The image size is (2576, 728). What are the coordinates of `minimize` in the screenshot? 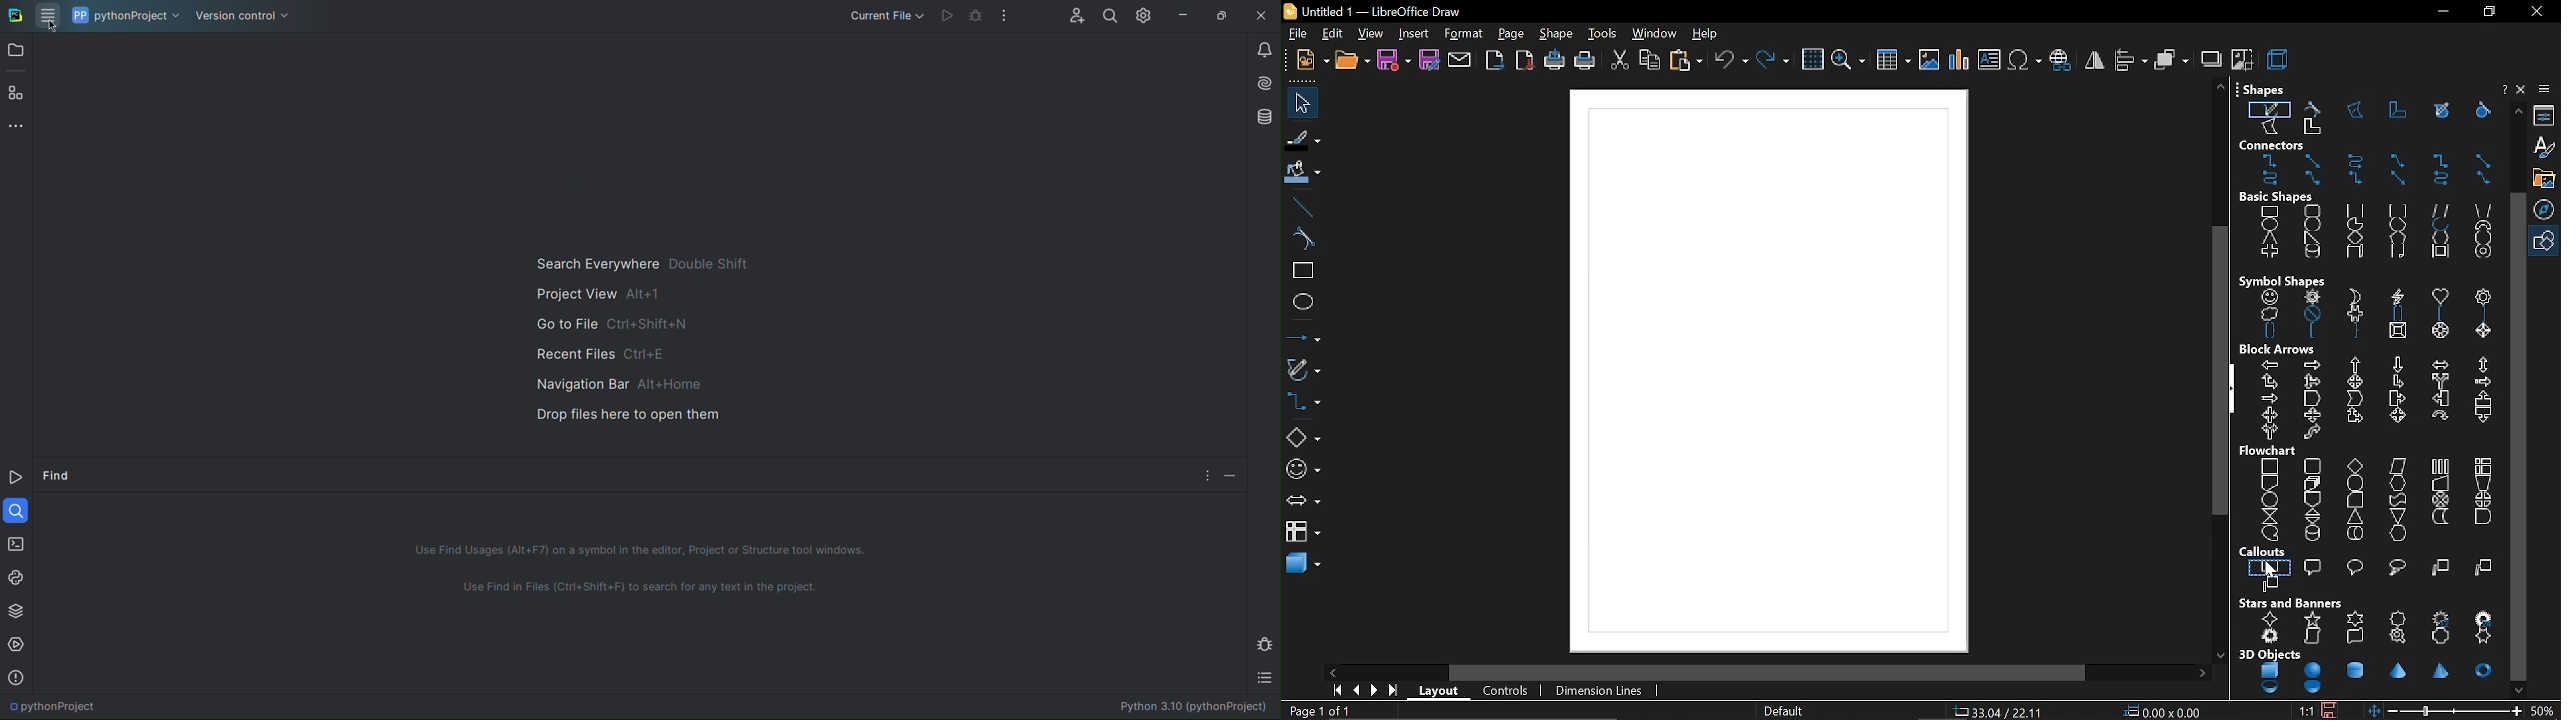 It's located at (2441, 12).